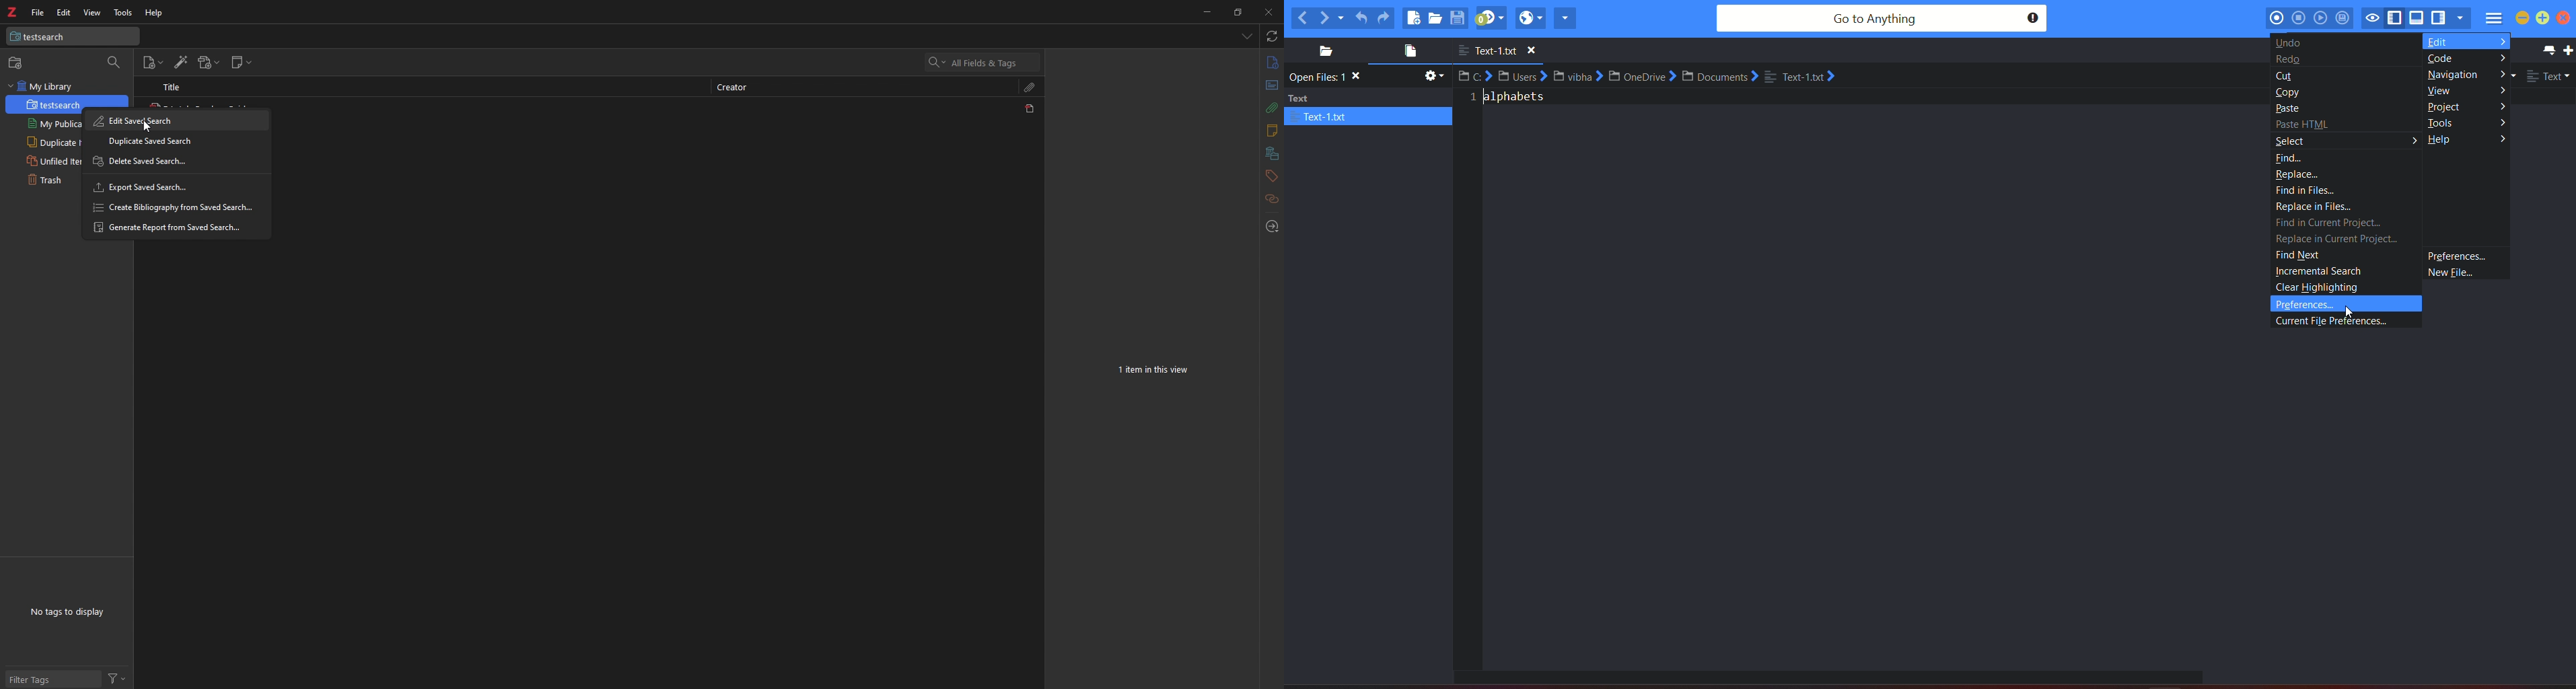 This screenshot has height=700, width=2576. I want to click on undo, so click(2295, 42).